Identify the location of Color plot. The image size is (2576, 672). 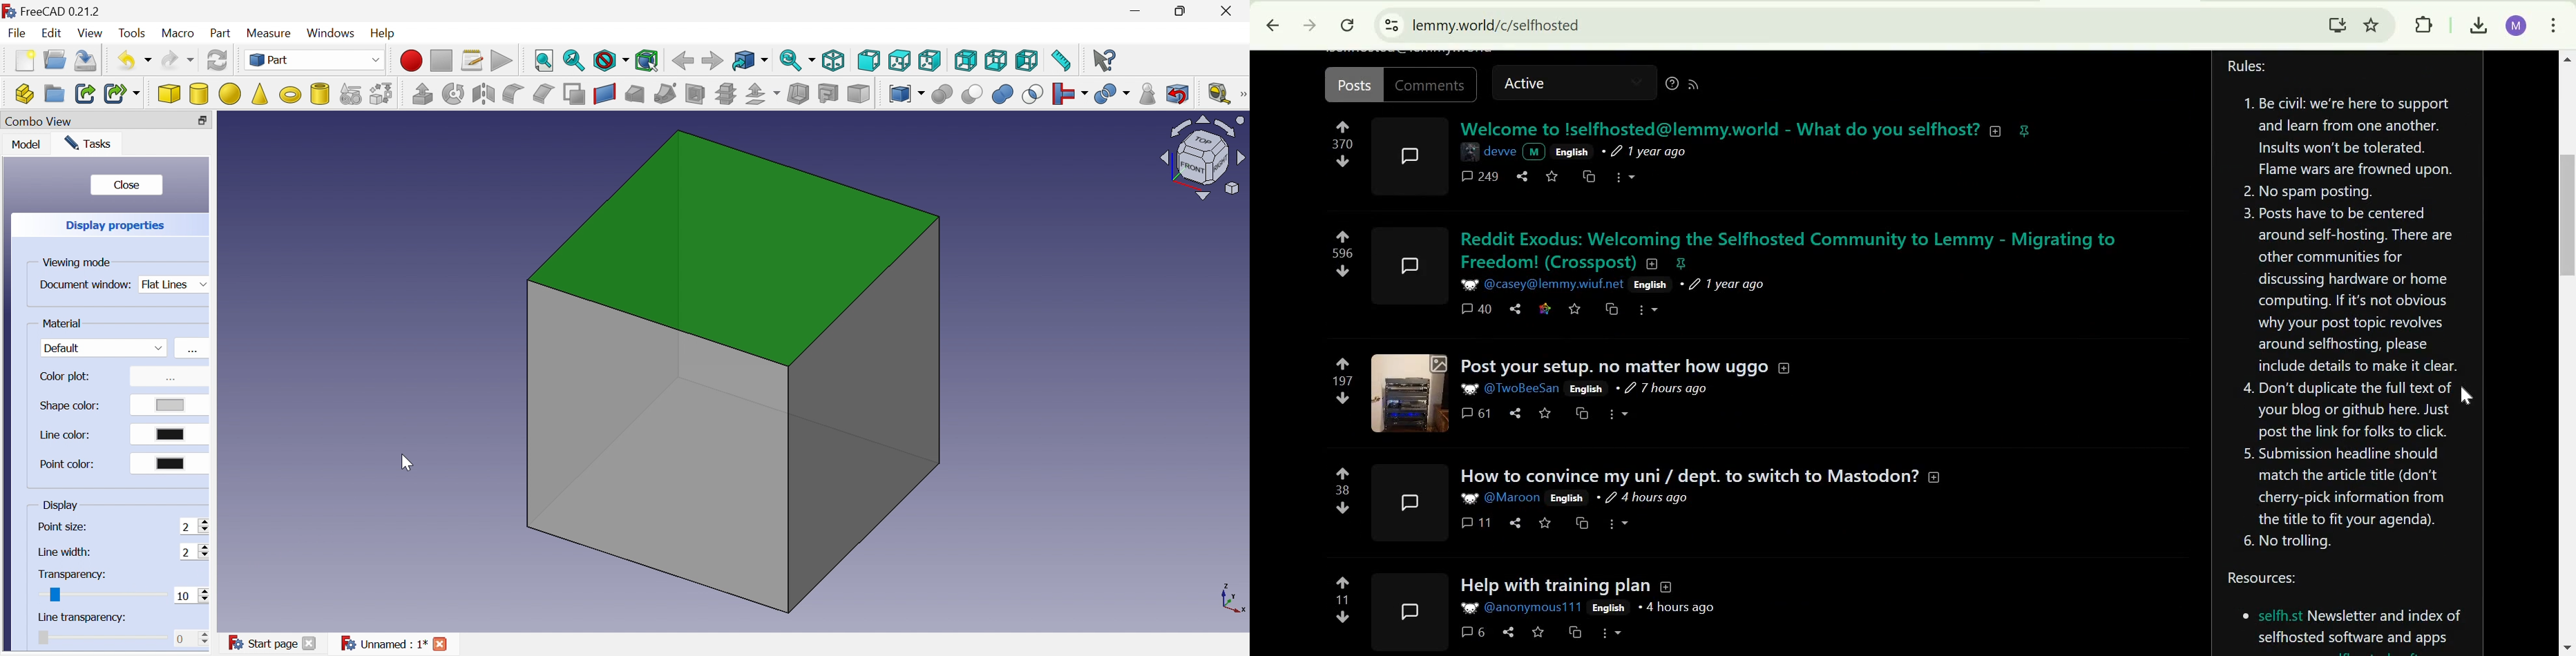
(67, 377).